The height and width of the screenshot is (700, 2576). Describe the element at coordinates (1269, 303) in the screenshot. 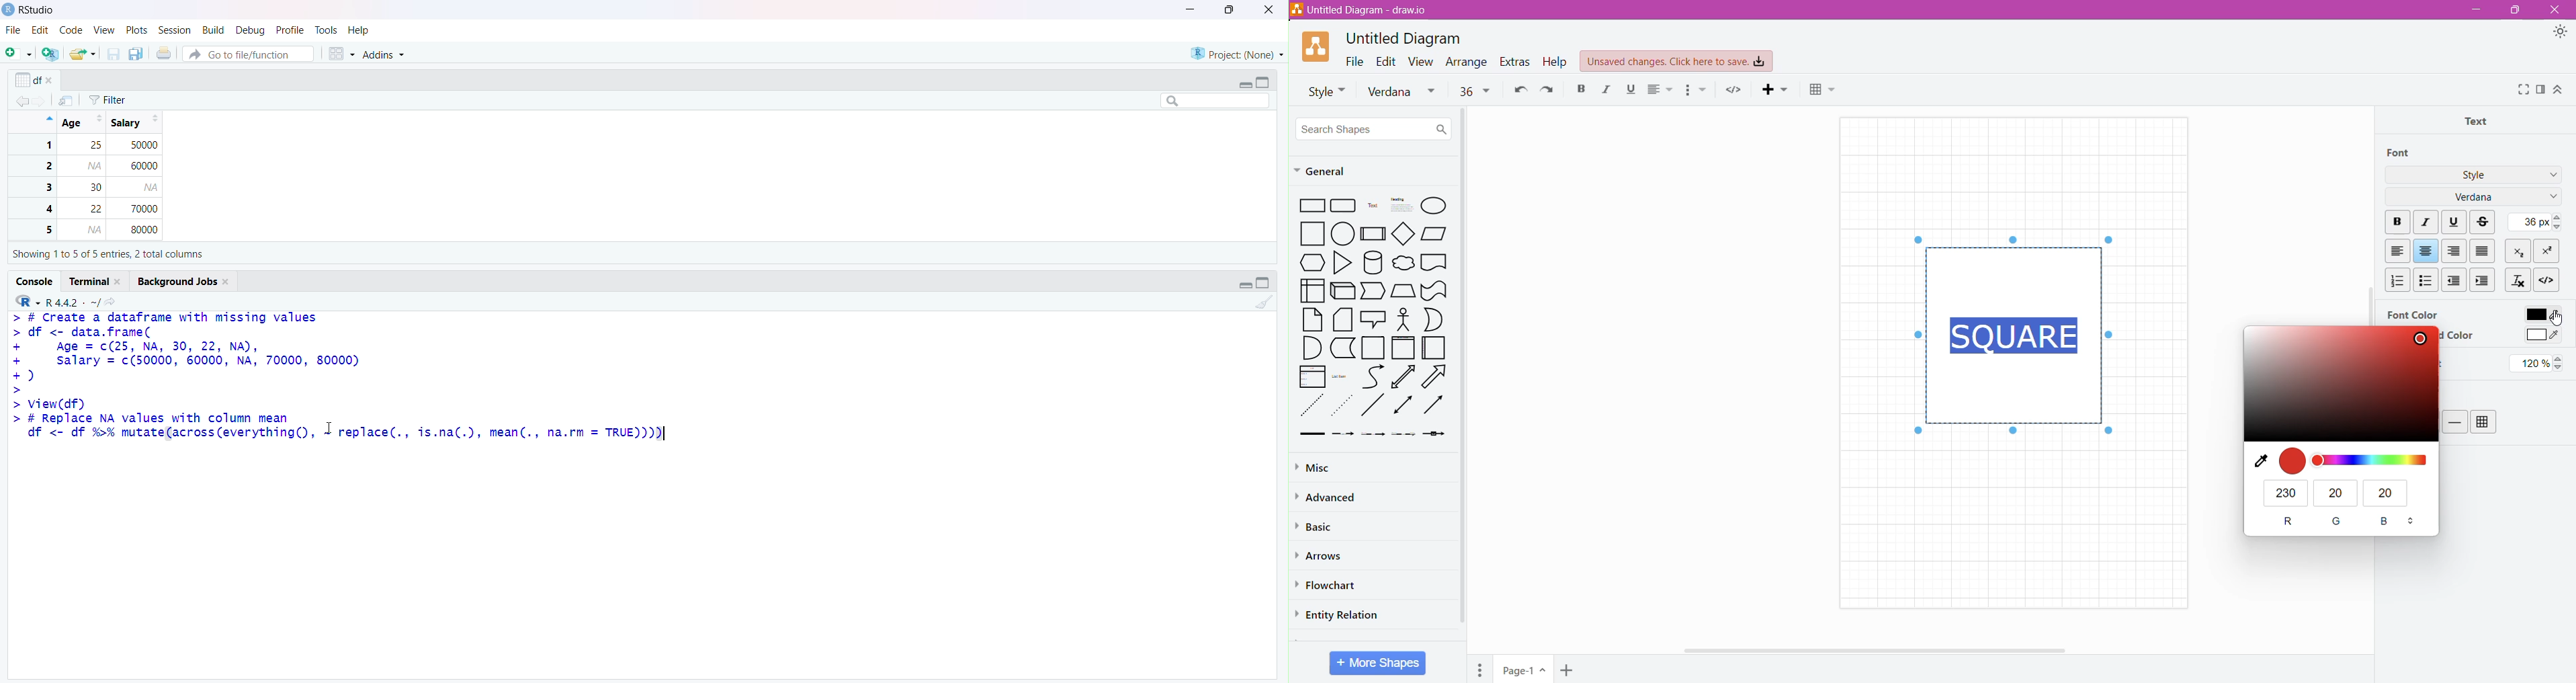

I see `Clear Console (Ctrl + L)` at that location.